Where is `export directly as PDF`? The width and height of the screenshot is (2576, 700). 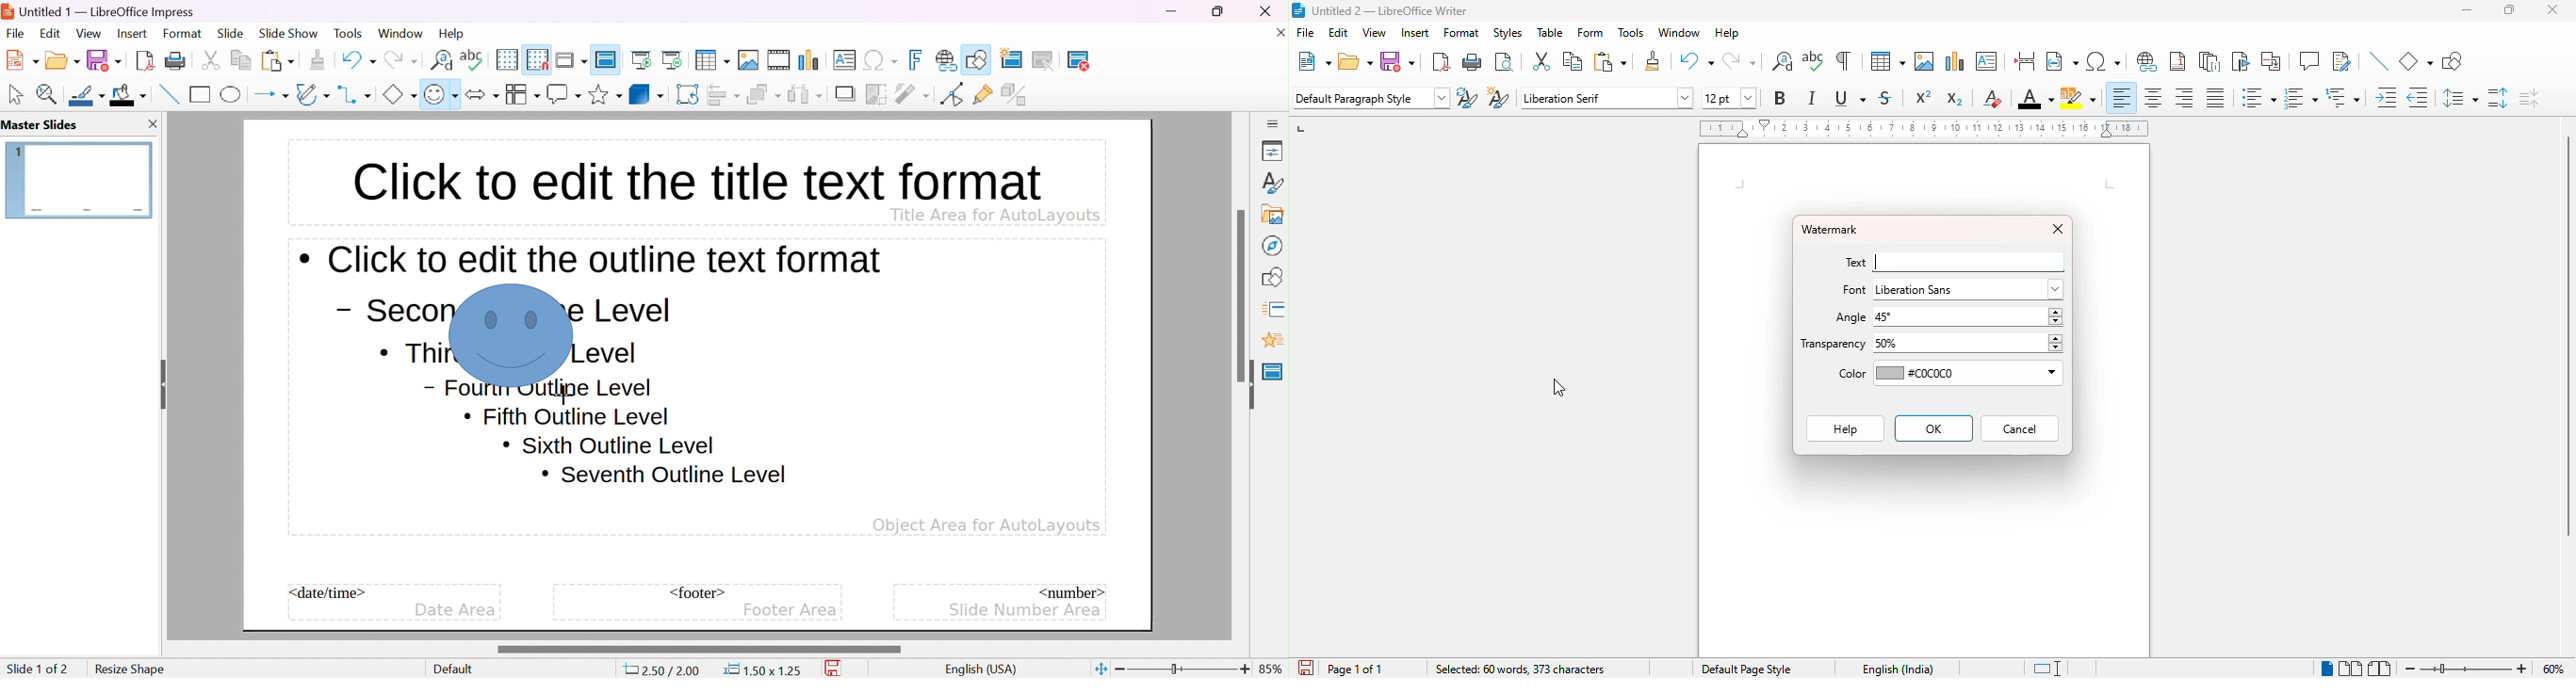
export directly as PDF is located at coordinates (1442, 61).